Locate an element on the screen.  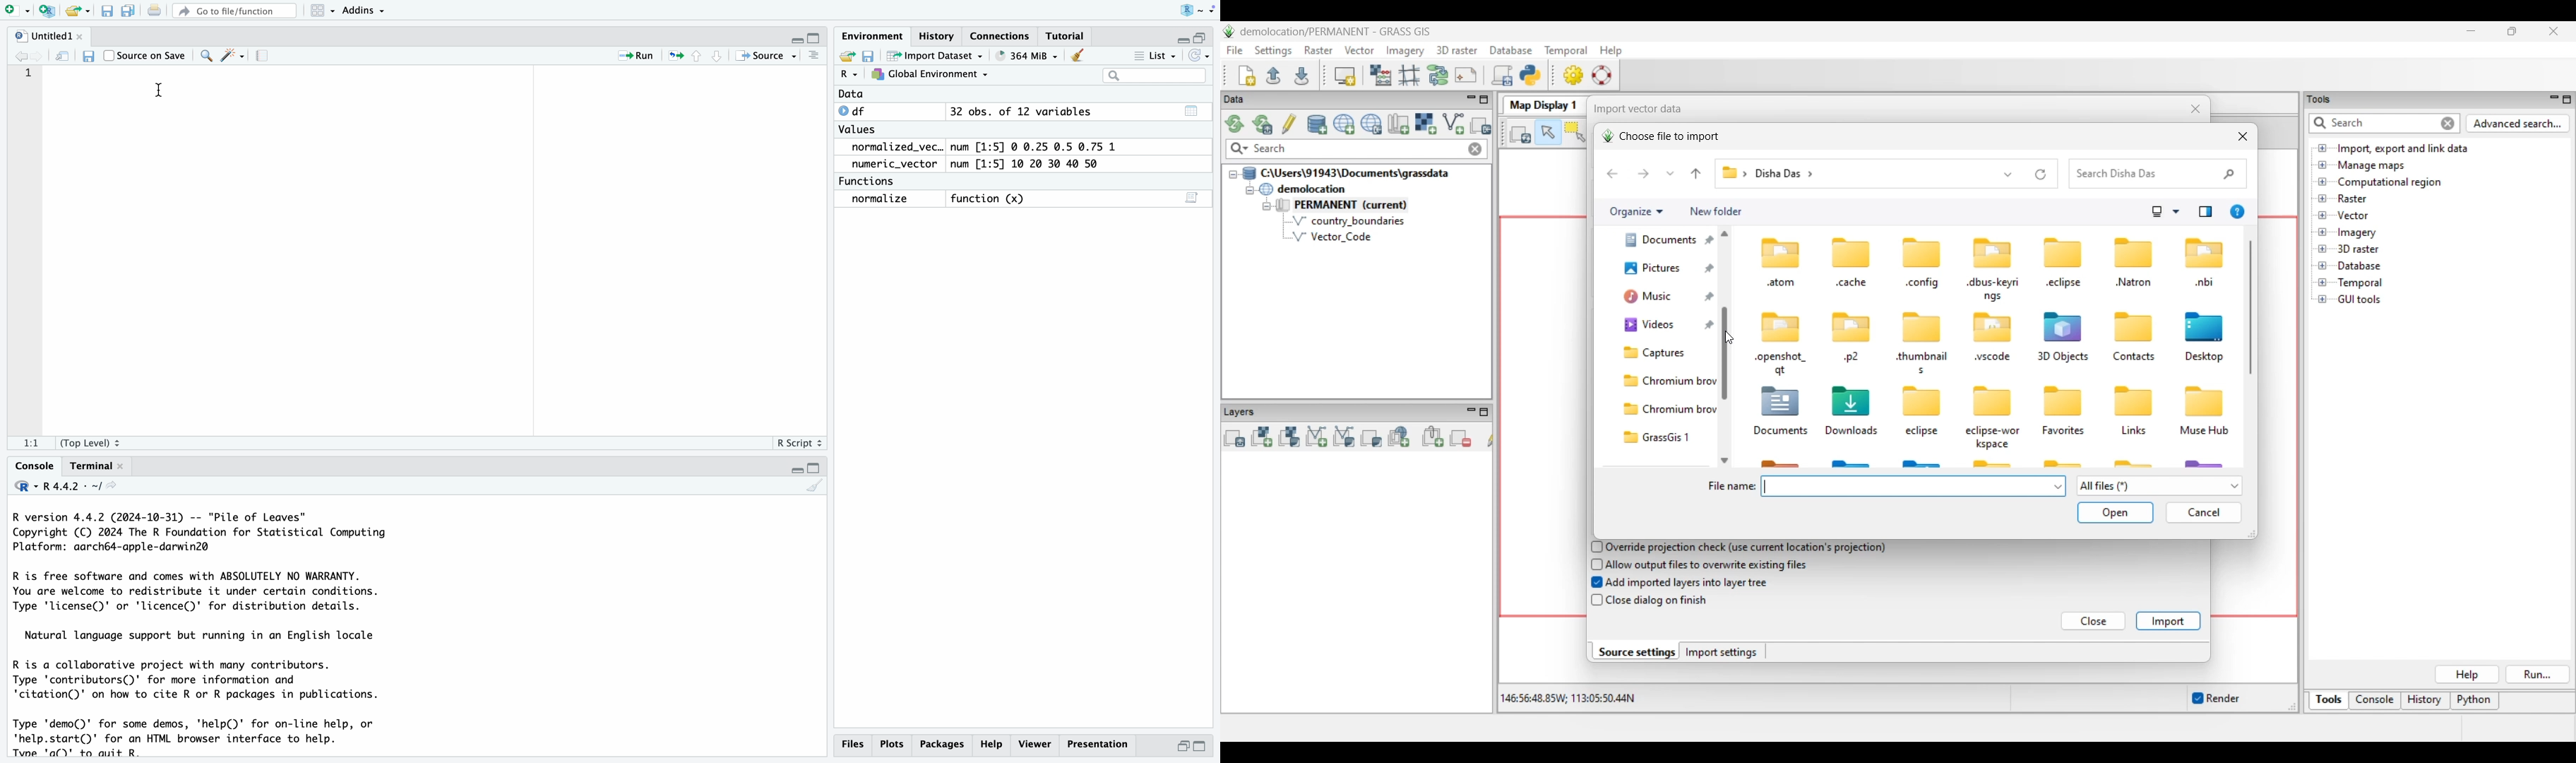
Go to file/function is located at coordinates (233, 10).